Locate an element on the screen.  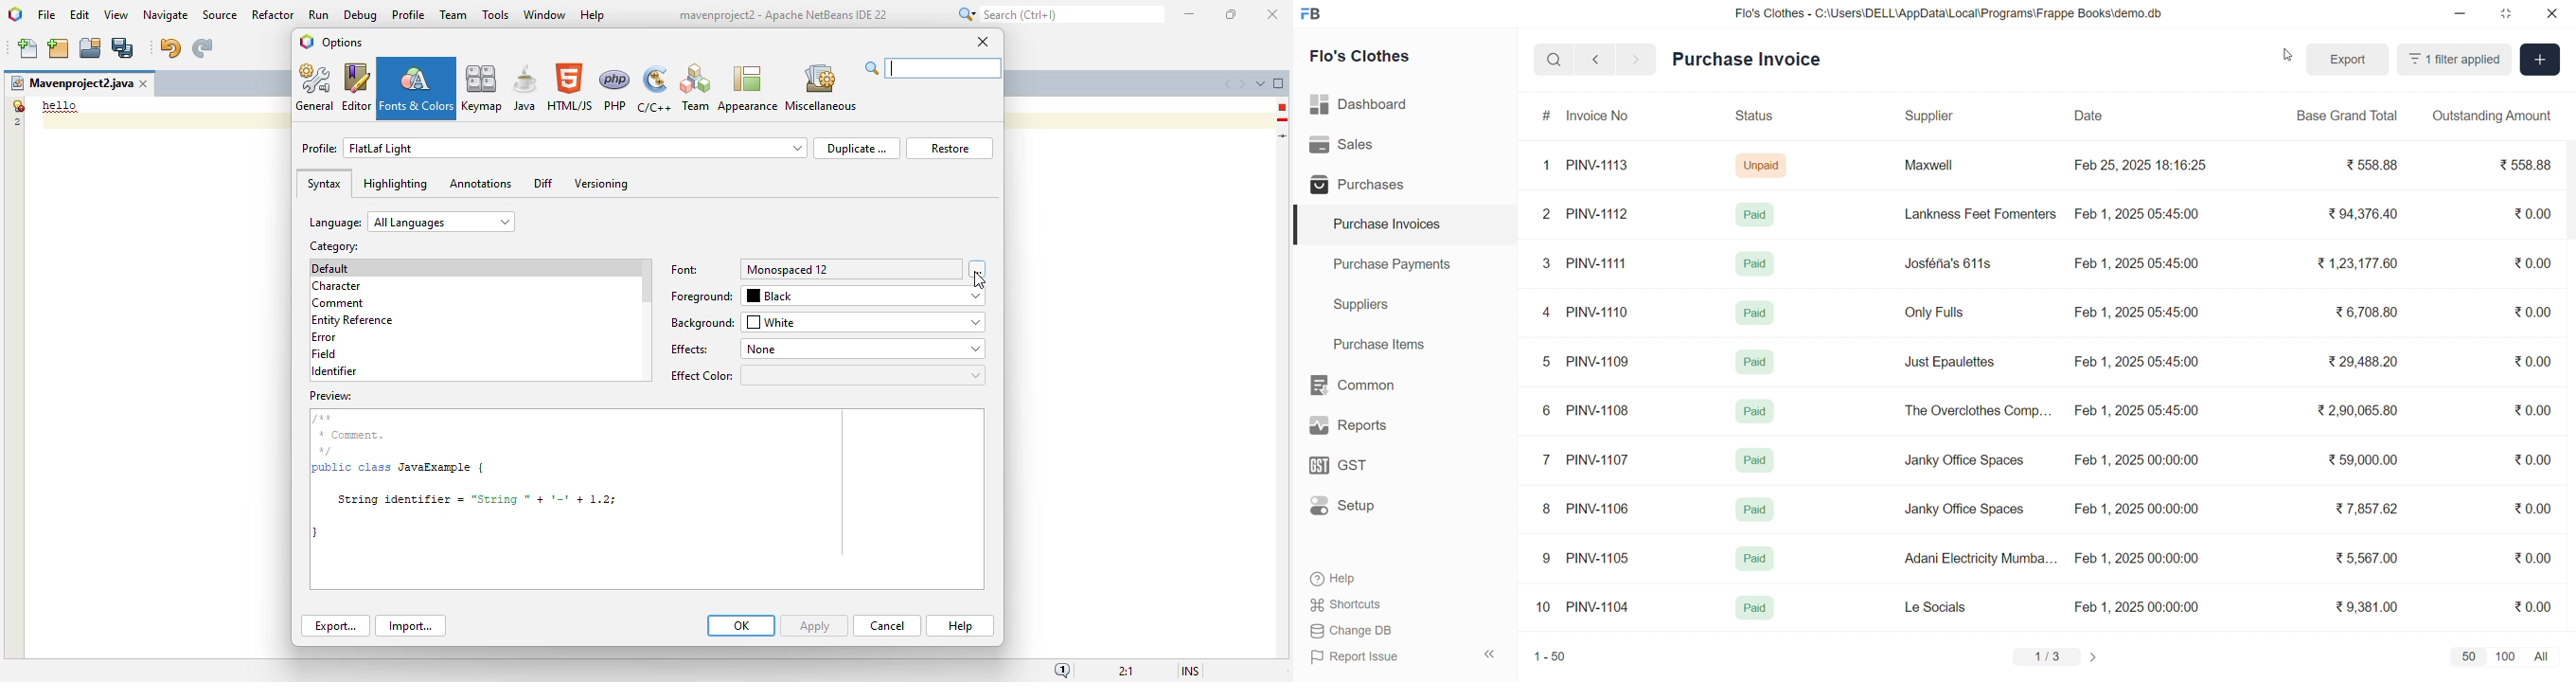
Help is located at coordinates (1376, 580).